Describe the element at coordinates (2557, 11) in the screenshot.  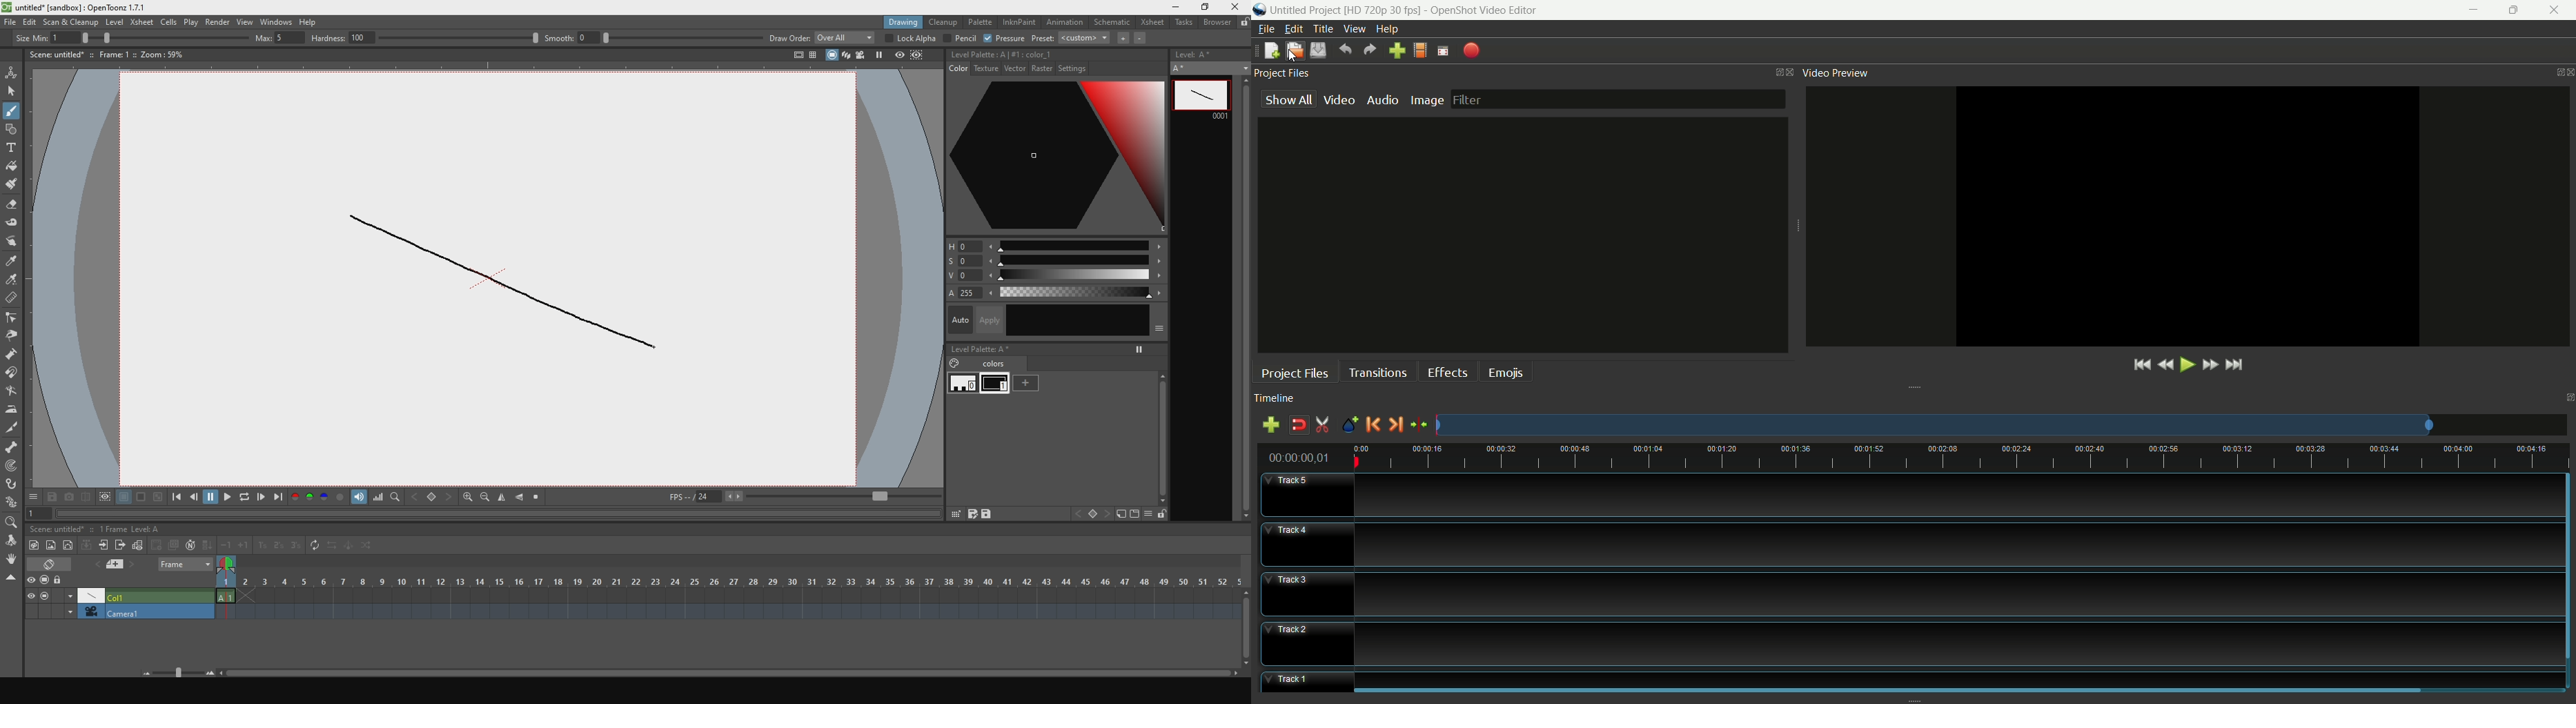
I see `close` at that location.